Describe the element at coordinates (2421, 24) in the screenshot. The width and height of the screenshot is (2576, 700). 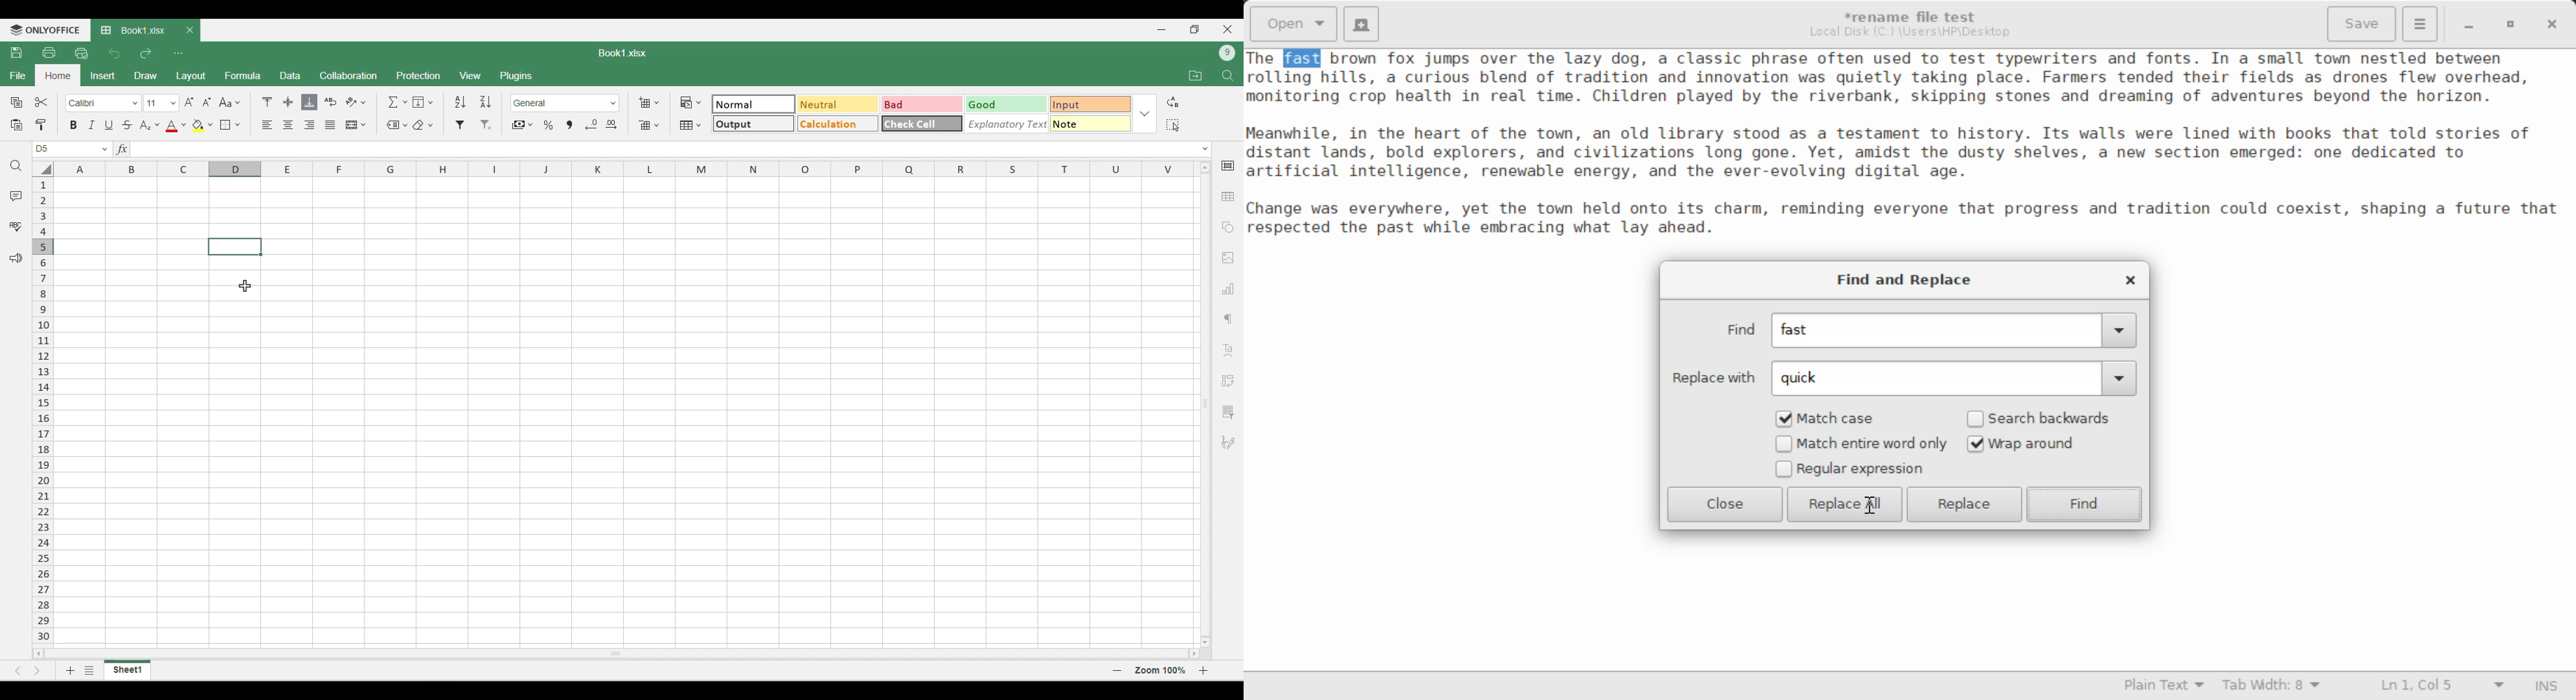
I see `More Options Menu` at that location.